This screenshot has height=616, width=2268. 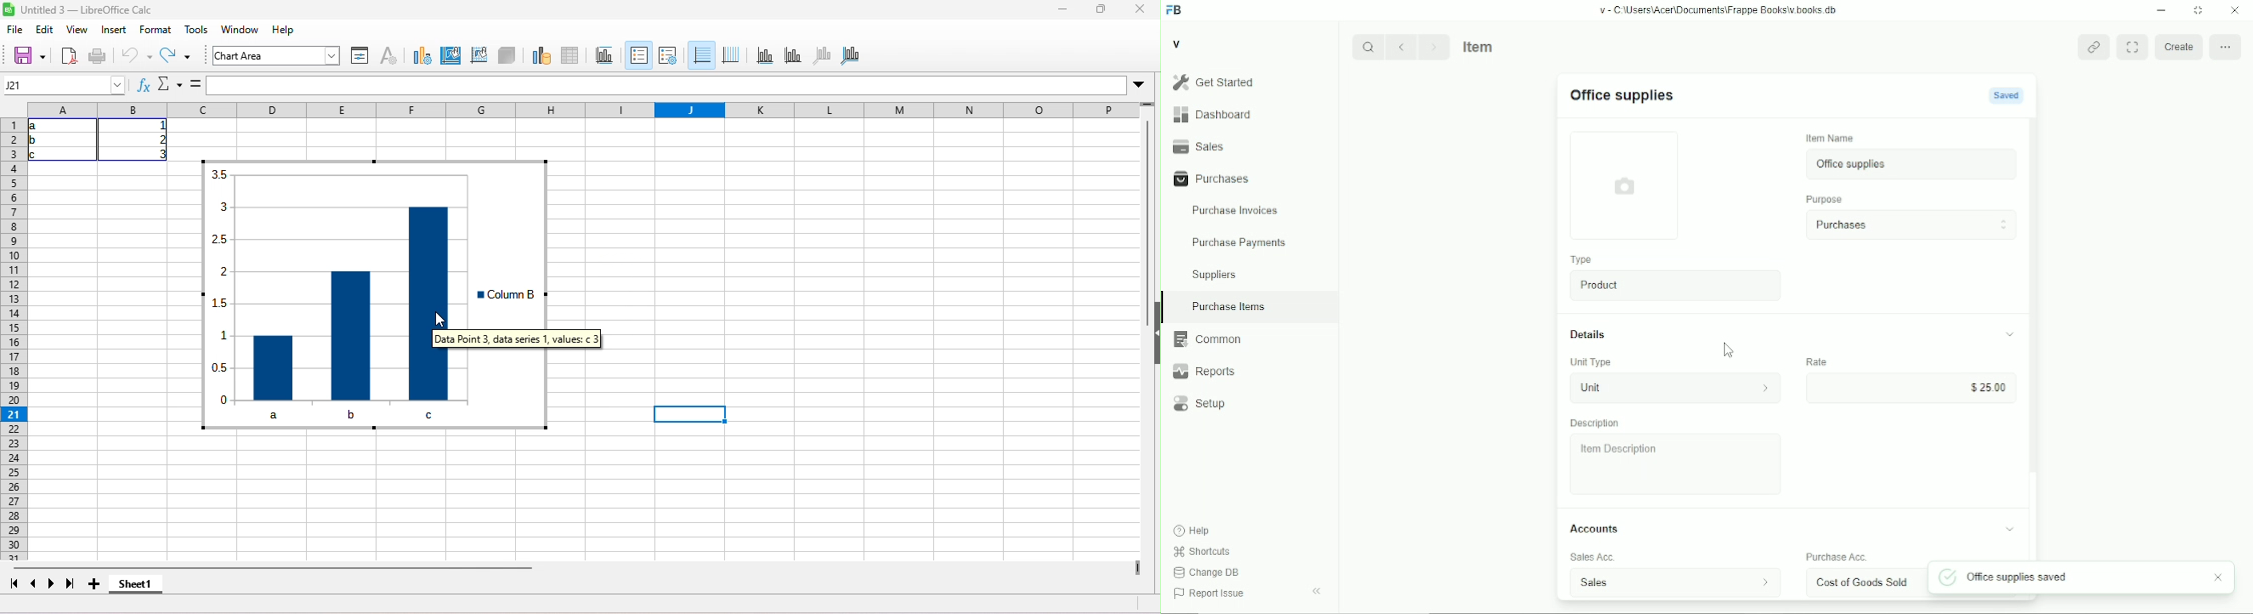 What do you see at coordinates (199, 32) in the screenshot?
I see `tools` at bounding box center [199, 32].